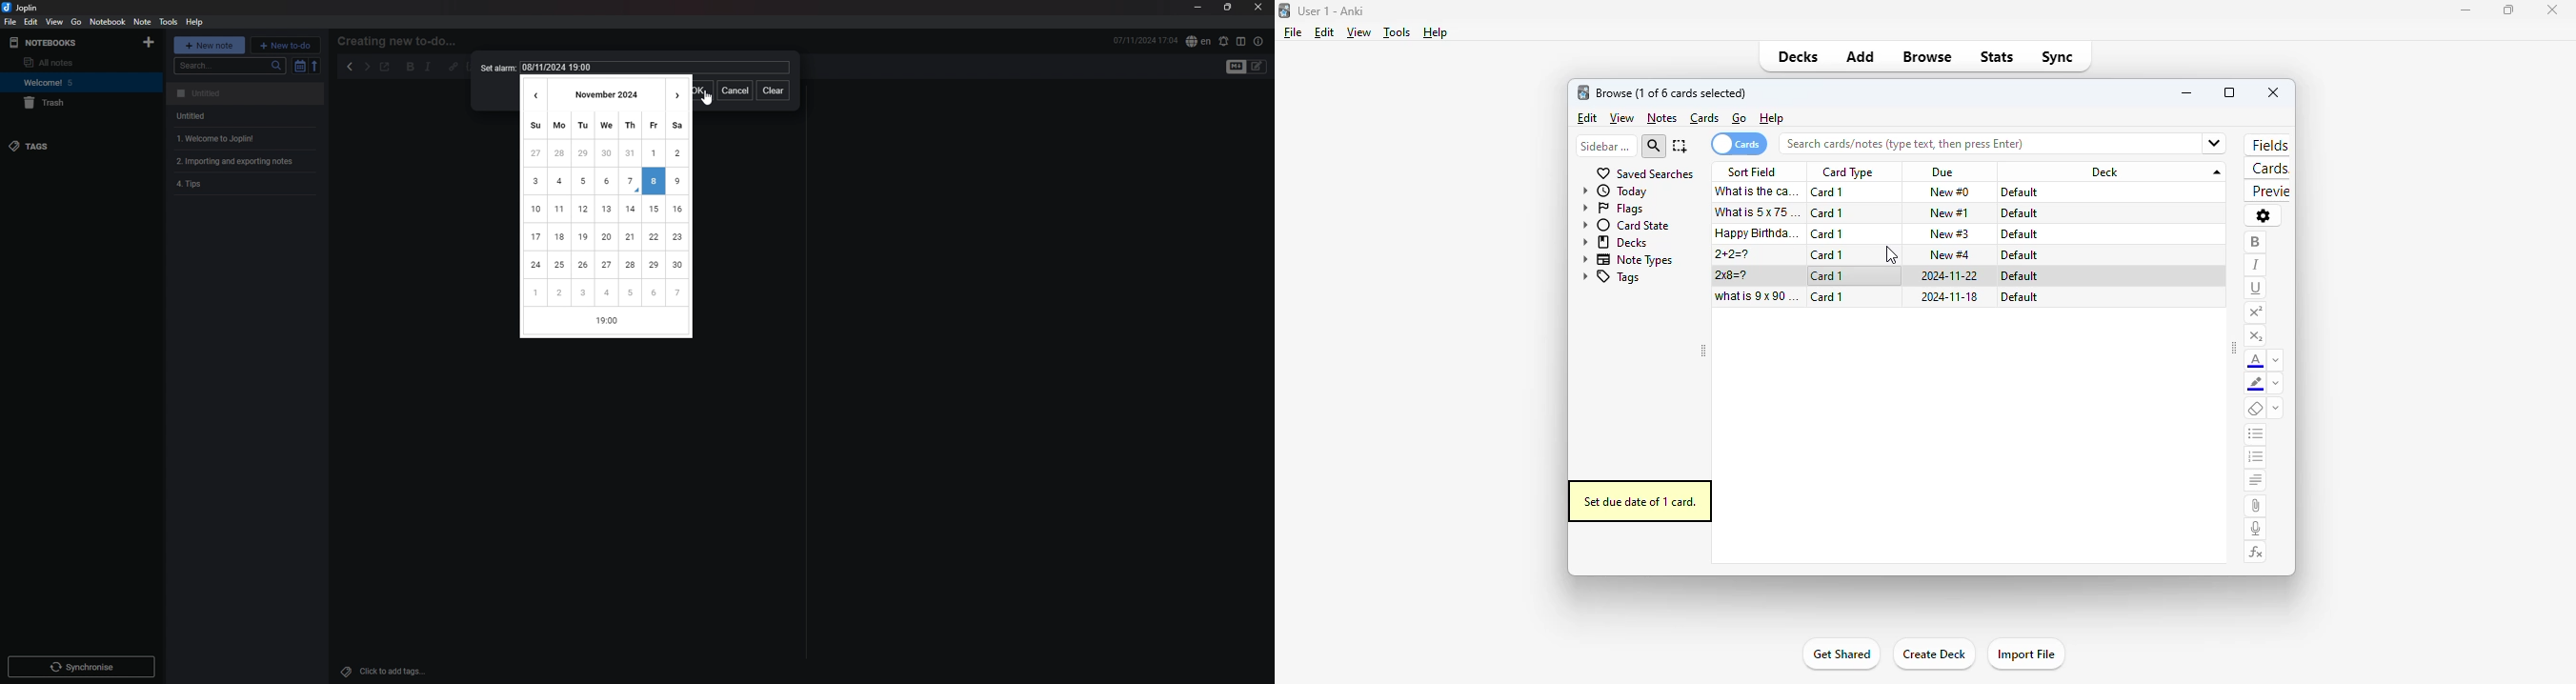  I want to click on tags, so click(62, 145).